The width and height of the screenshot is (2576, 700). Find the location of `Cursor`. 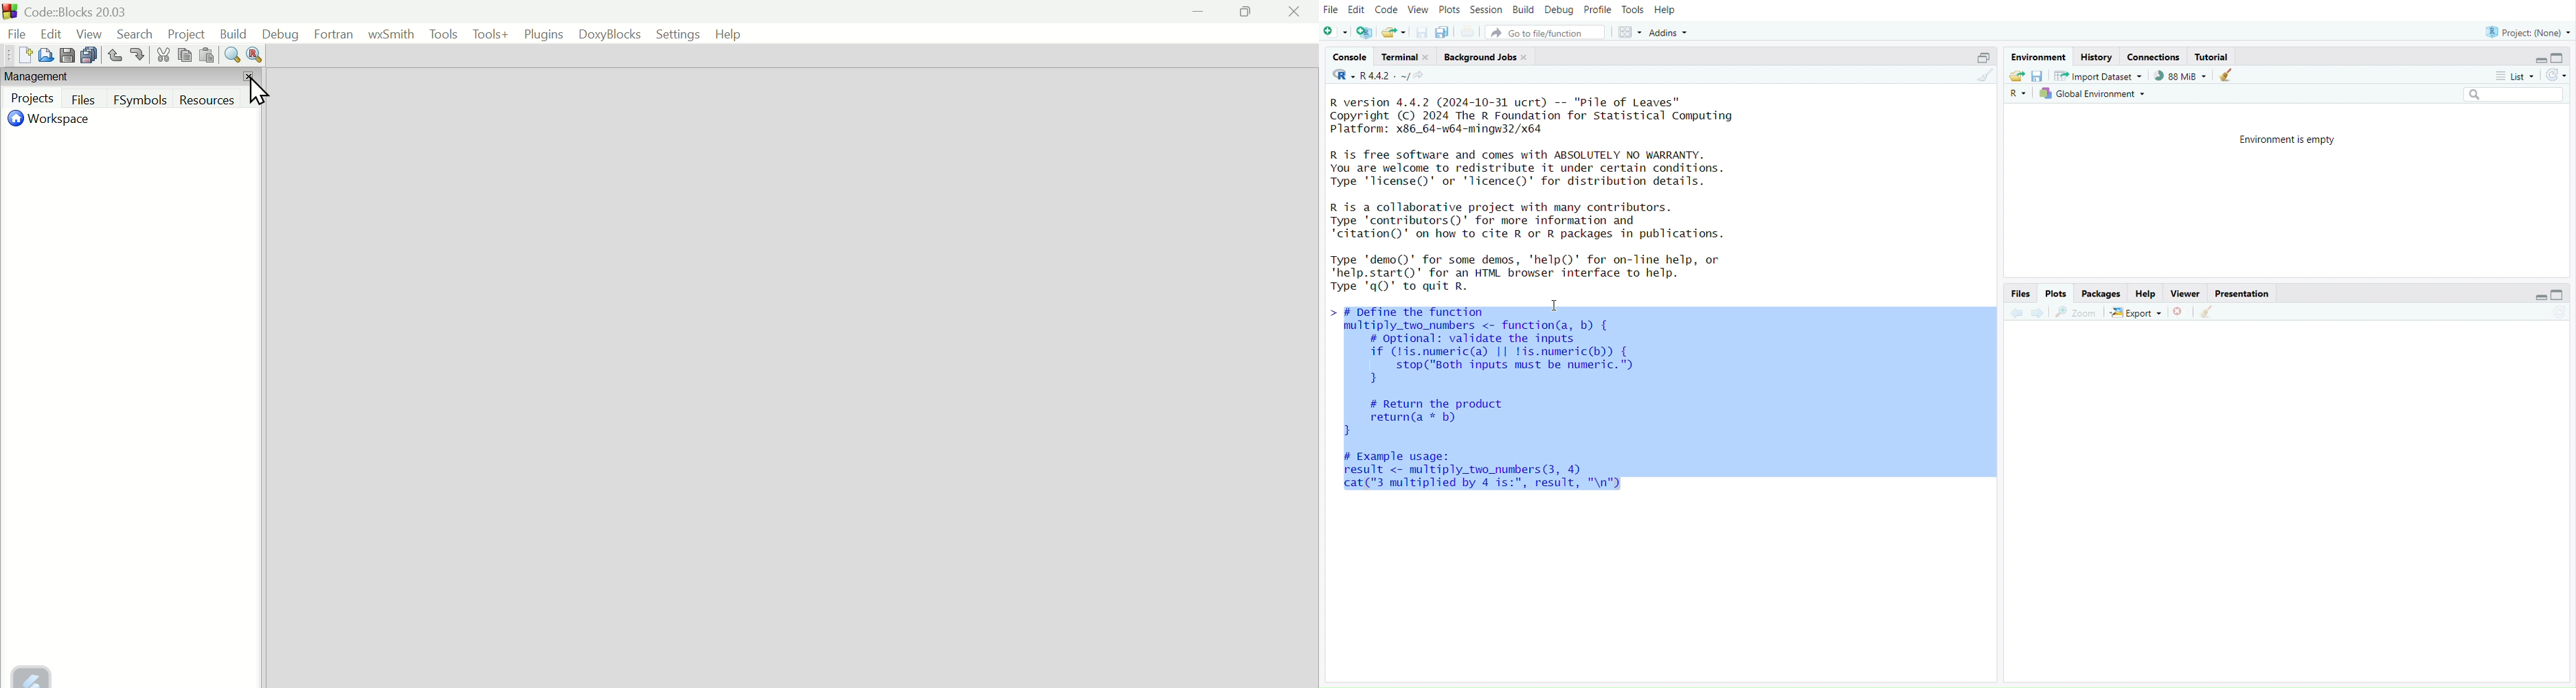

Cursor is located at coordinates (1559, 307).